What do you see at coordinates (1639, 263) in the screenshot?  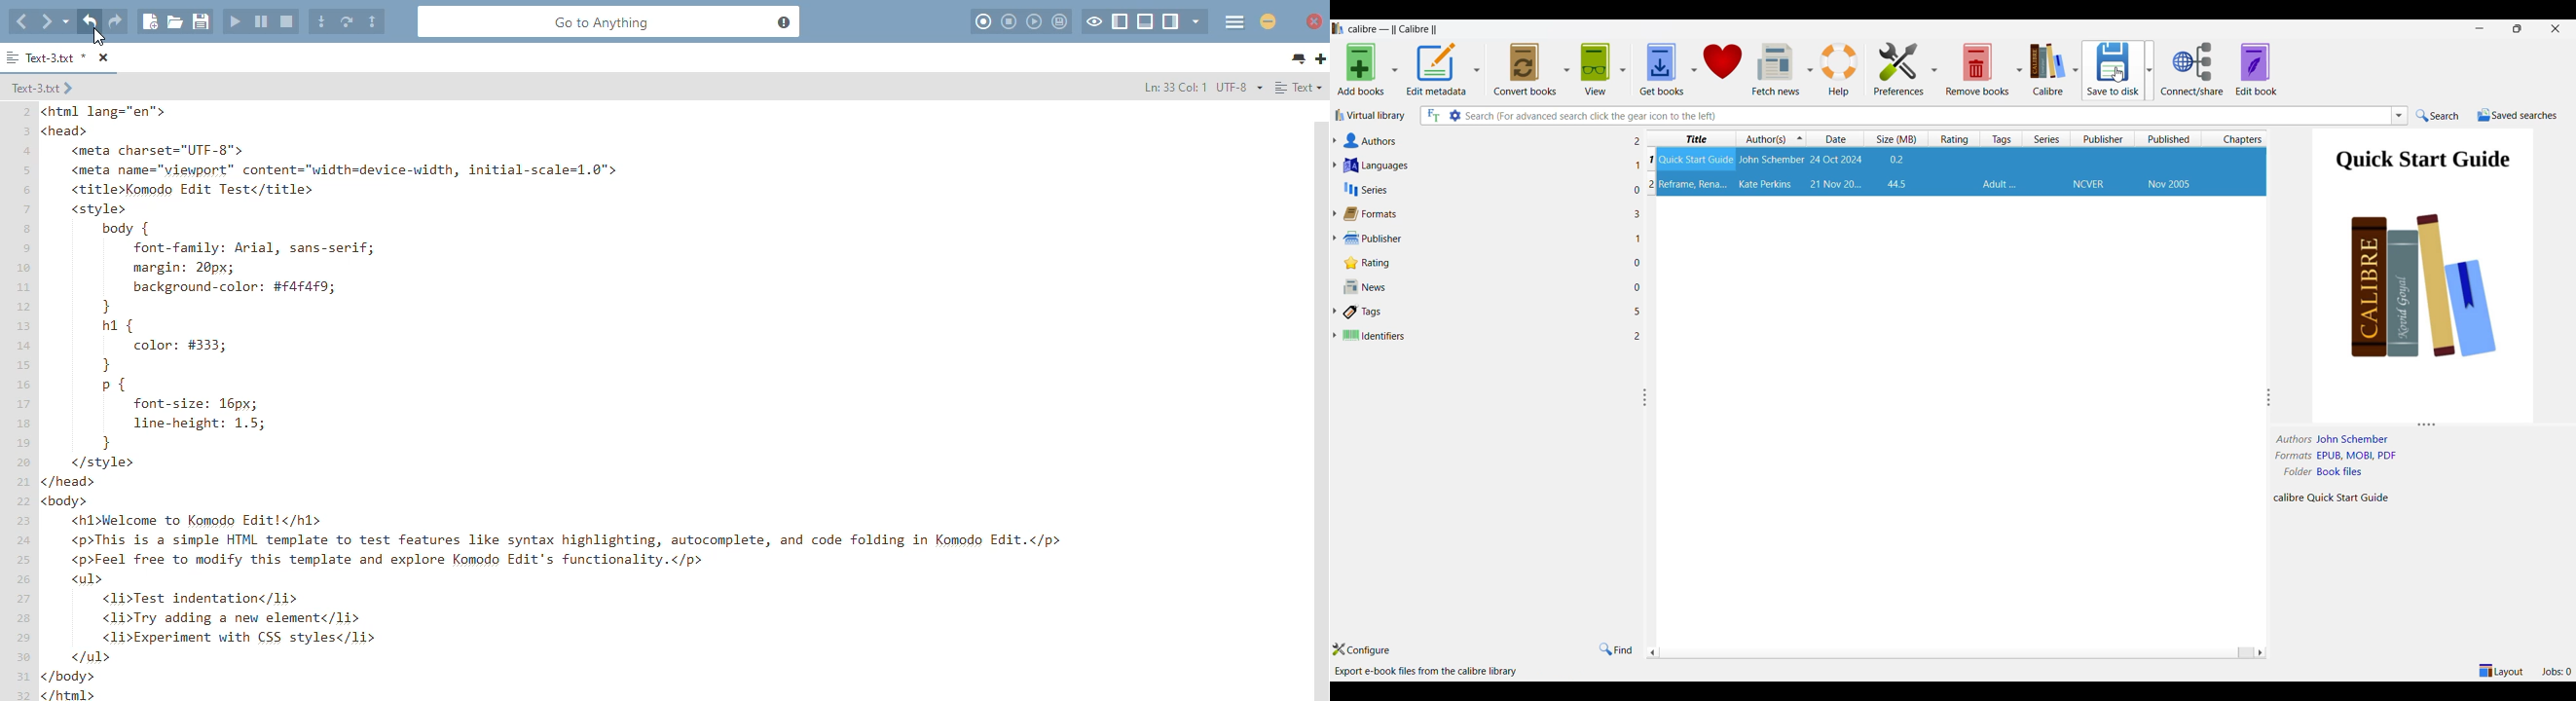 I see `0` at bounding box center [1639, 263].